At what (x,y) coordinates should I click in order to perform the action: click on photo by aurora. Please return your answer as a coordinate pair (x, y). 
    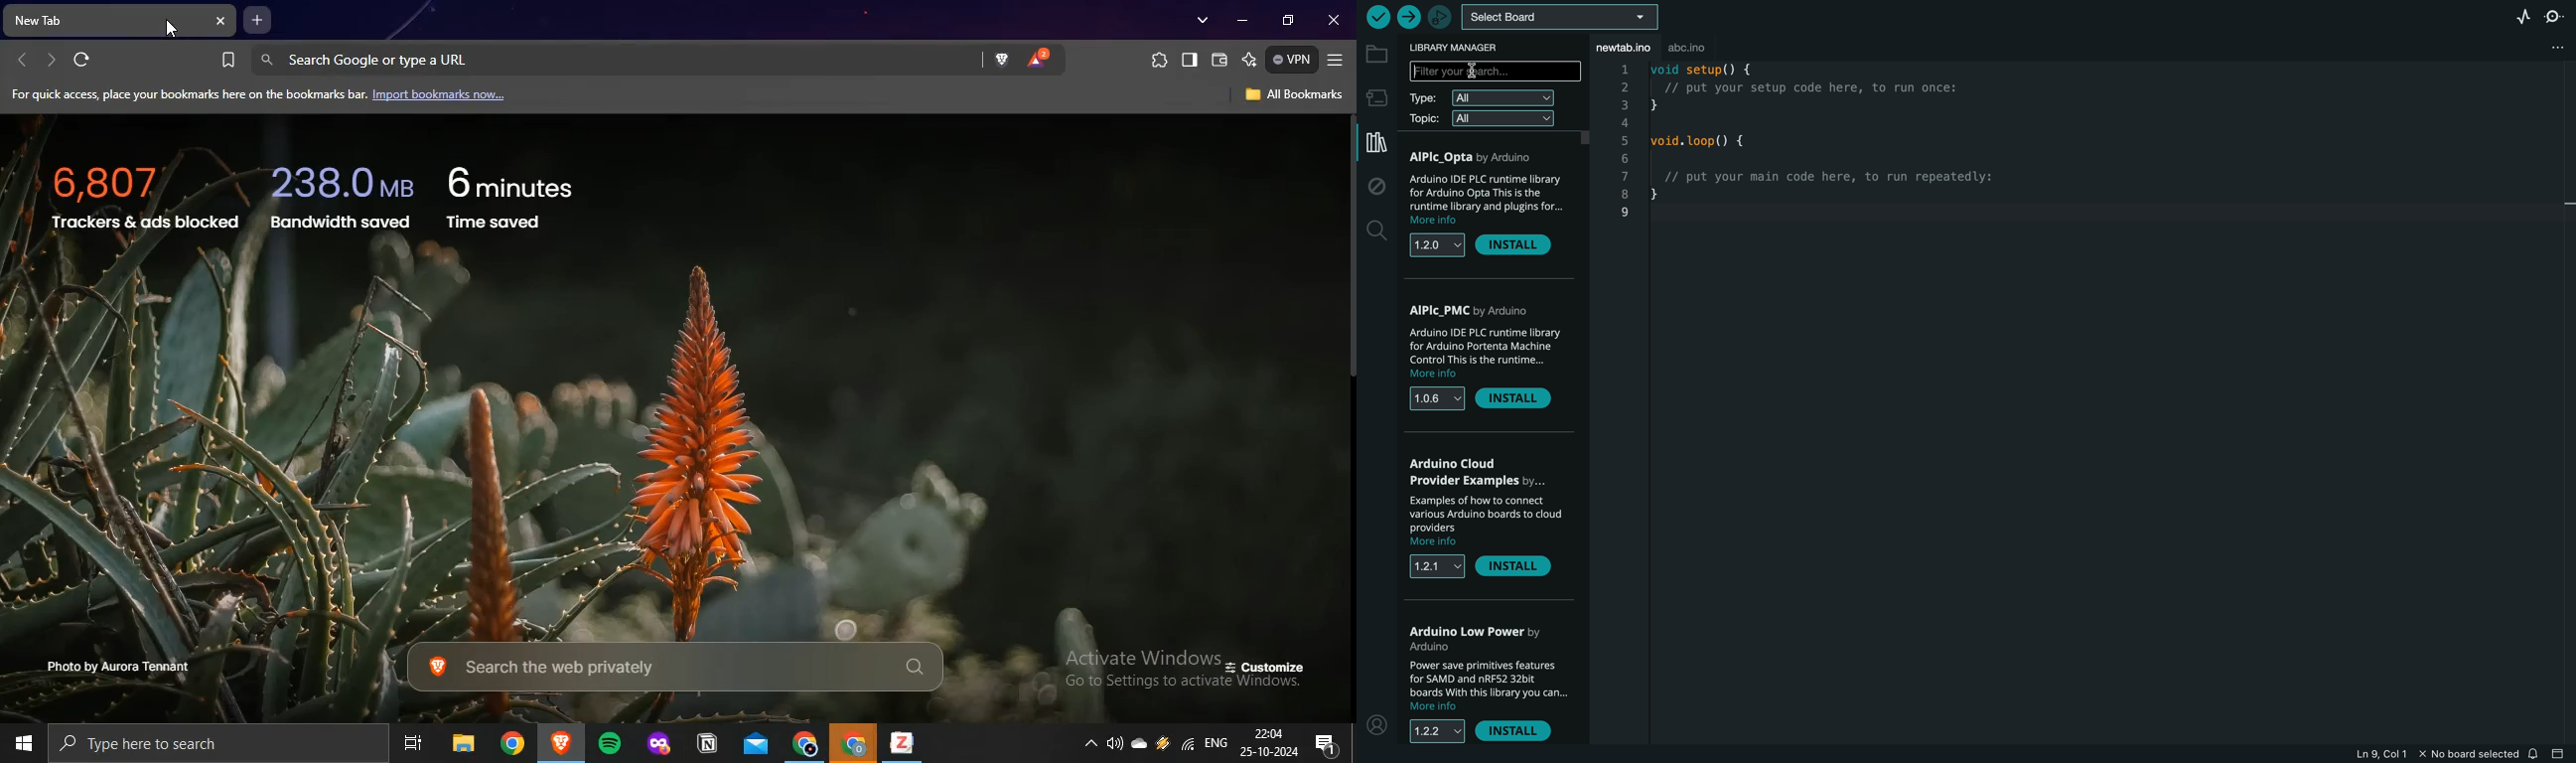
    Looking at the image, I should click on (136, 667).